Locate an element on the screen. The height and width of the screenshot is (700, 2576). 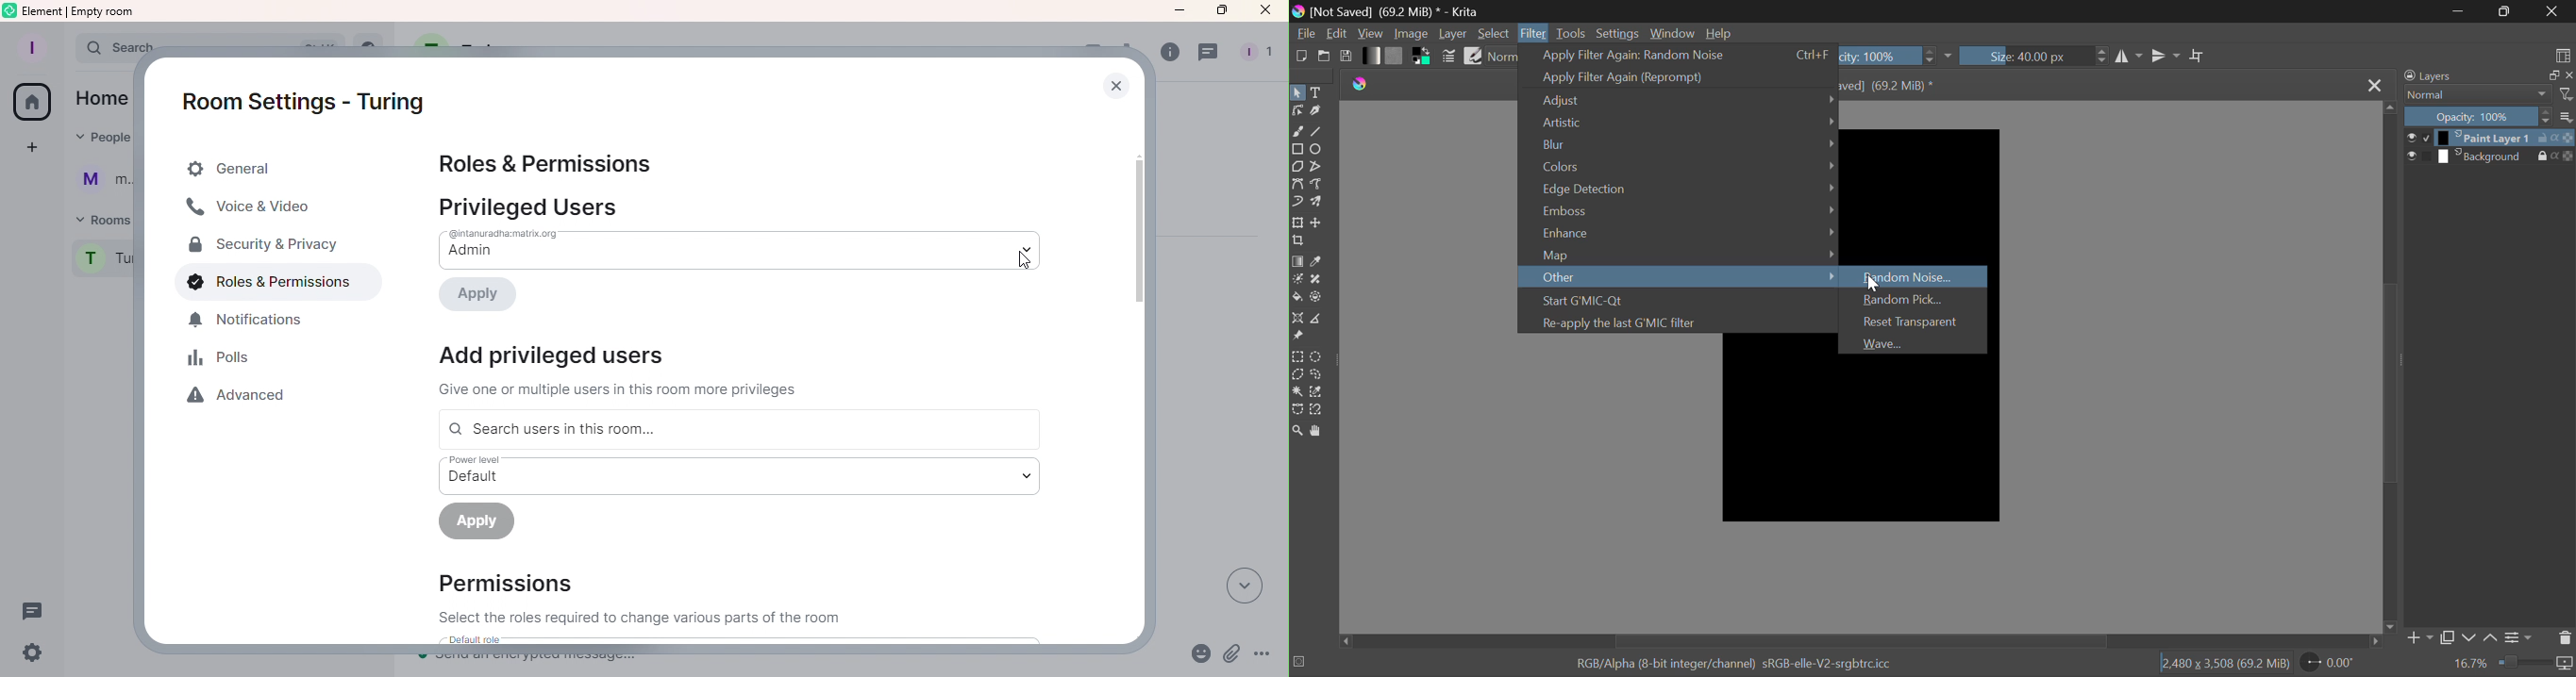
Re-apply the last GMIC filter is located at coordinates (1678, 322).